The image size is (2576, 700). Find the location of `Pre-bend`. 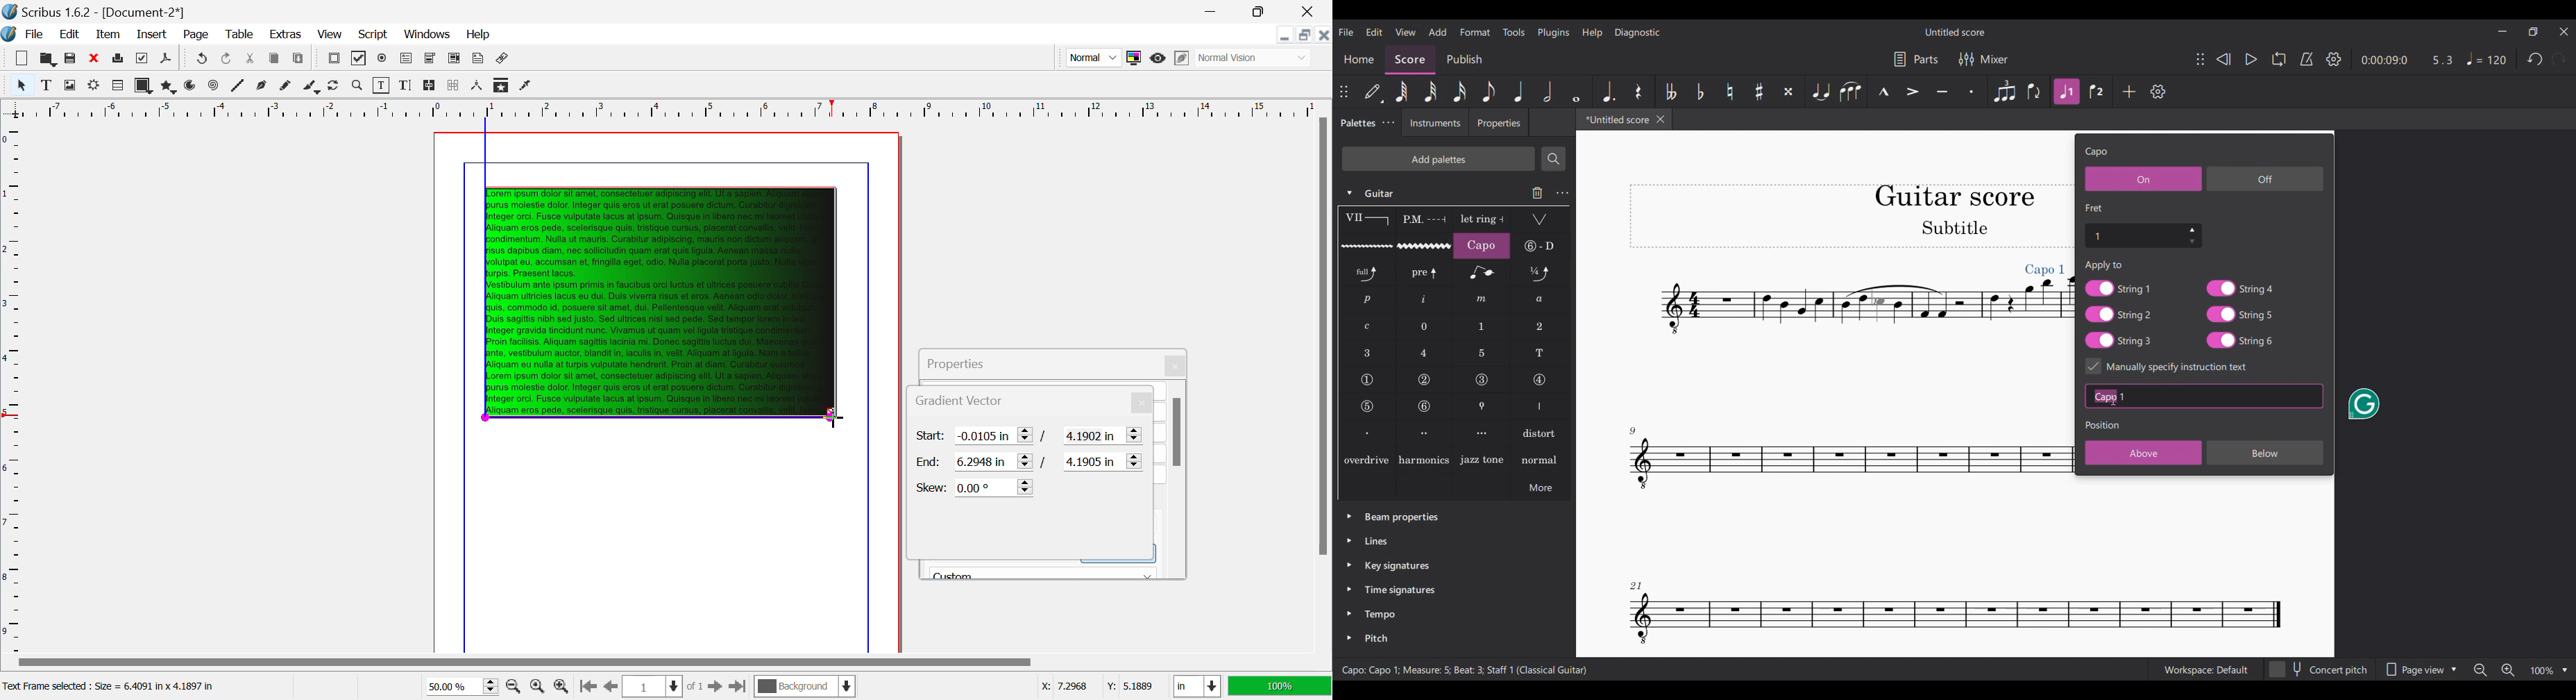

Pre-bend is located at coordinates (1425, 273).